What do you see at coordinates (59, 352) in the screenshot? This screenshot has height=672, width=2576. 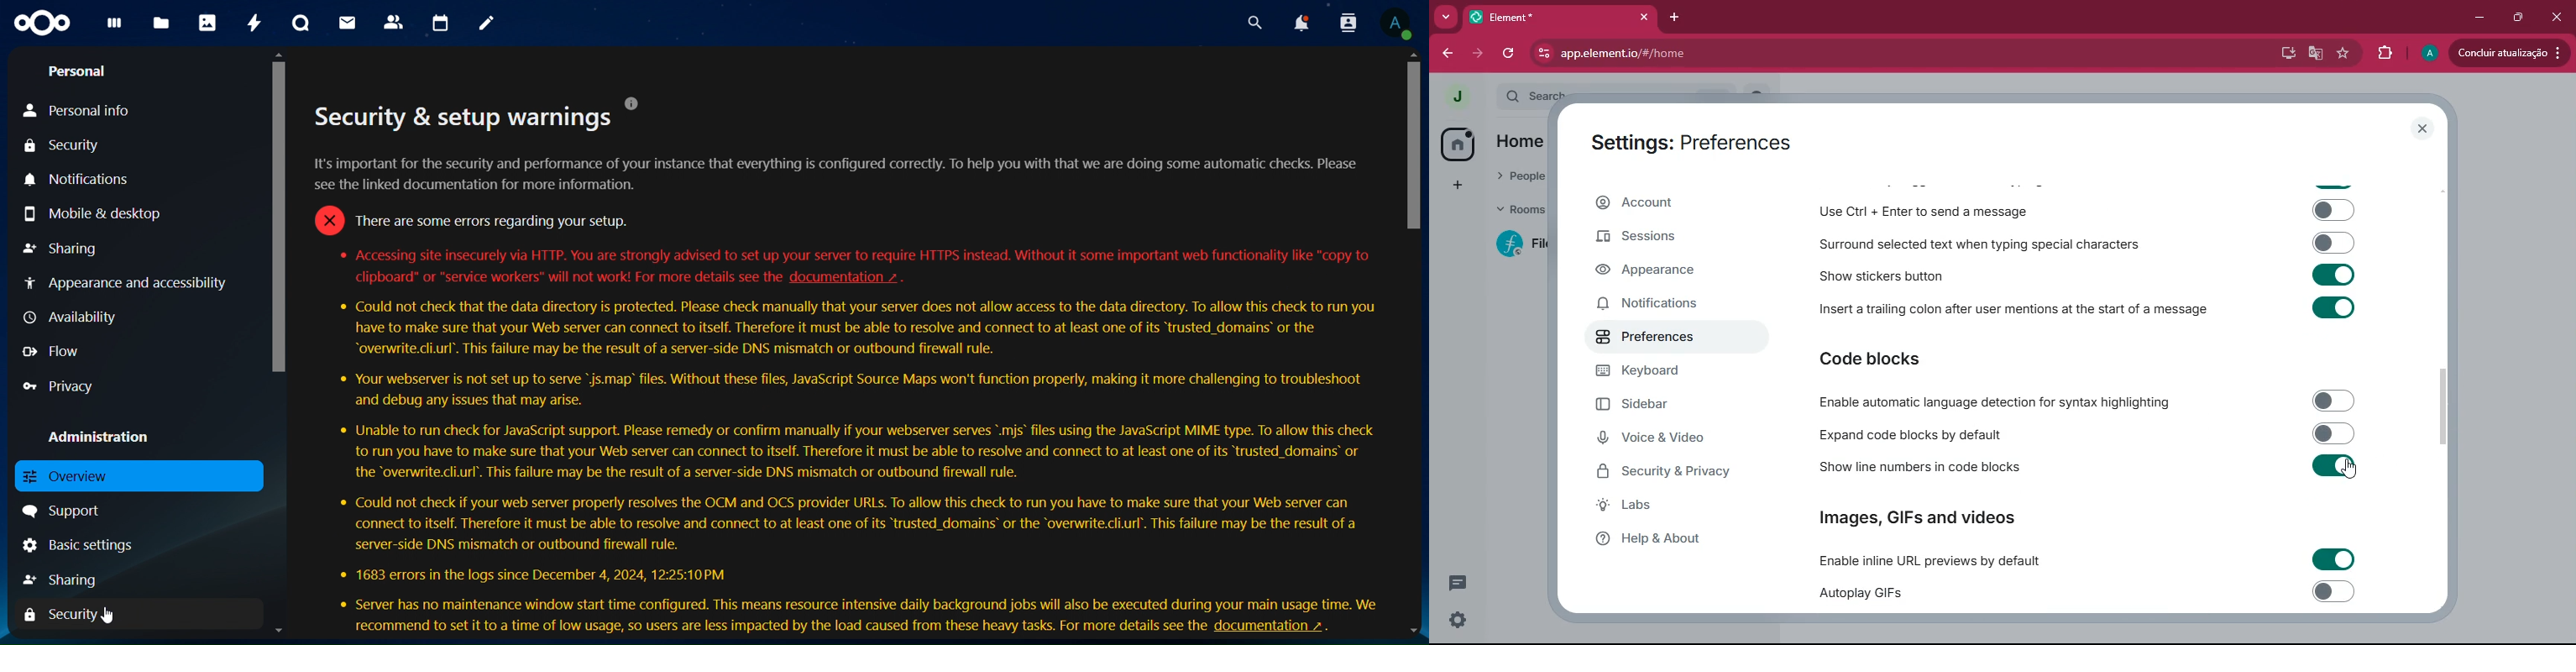 I see `flow` at bounding box center [59, 352].